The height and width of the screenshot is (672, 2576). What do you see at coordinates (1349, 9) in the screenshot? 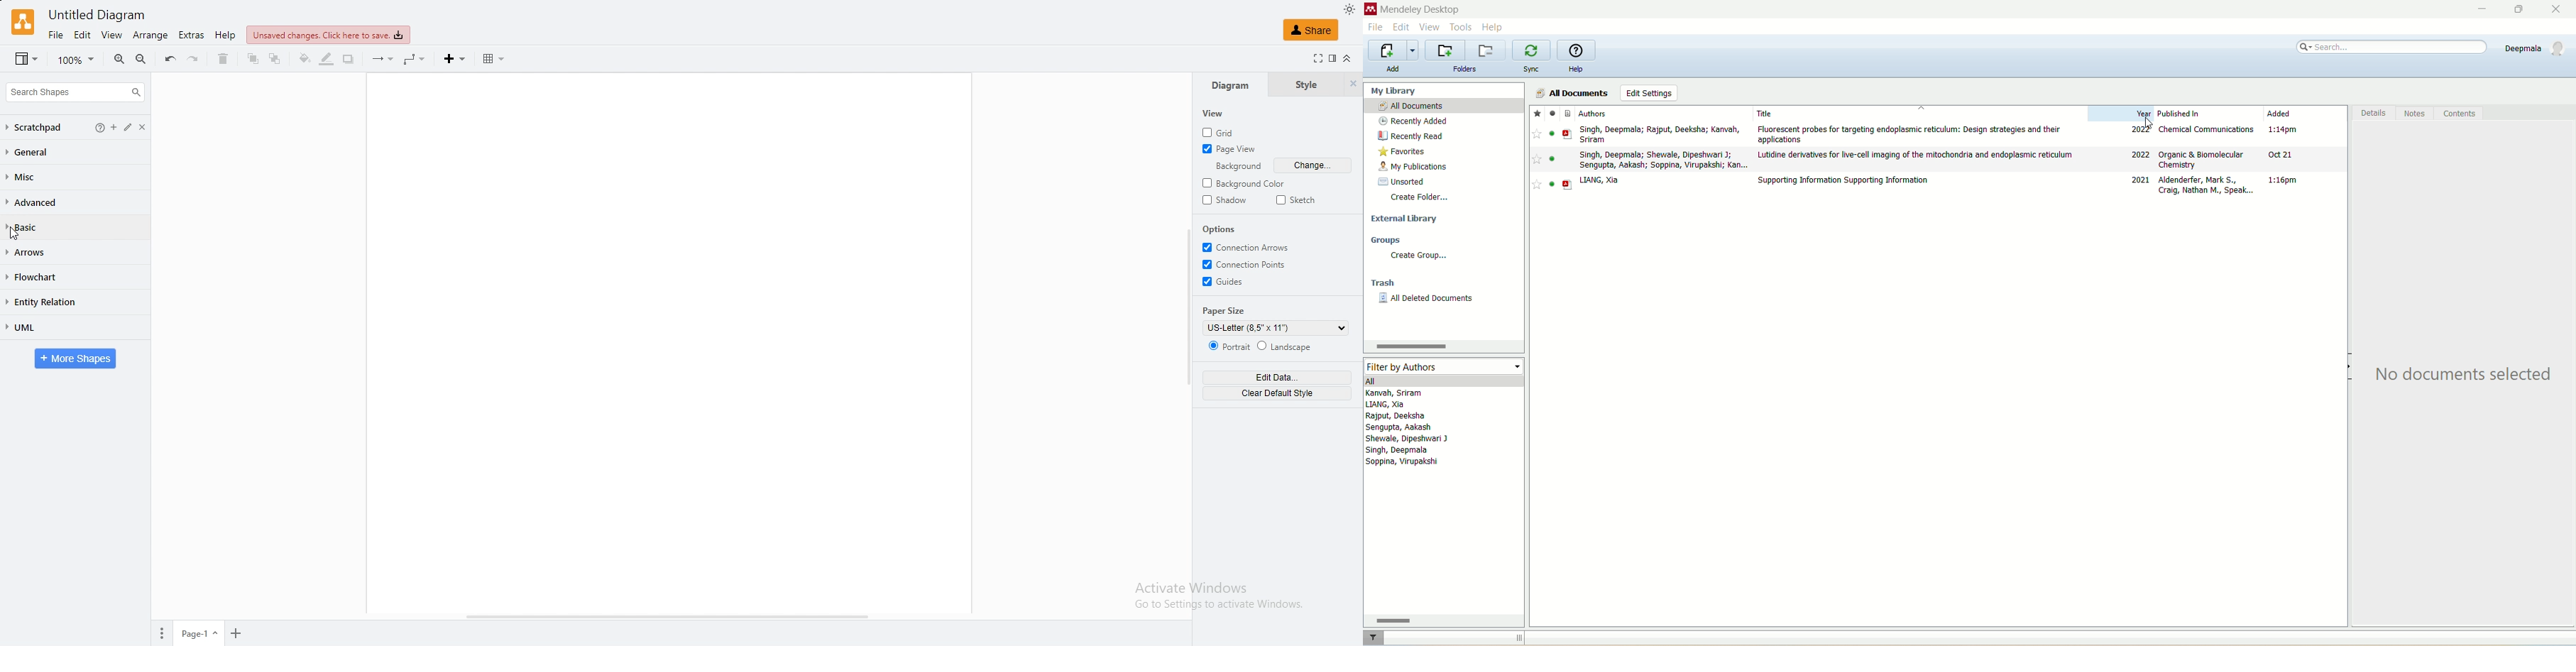
I see `dark mode` at bounding box center [1349, 9].